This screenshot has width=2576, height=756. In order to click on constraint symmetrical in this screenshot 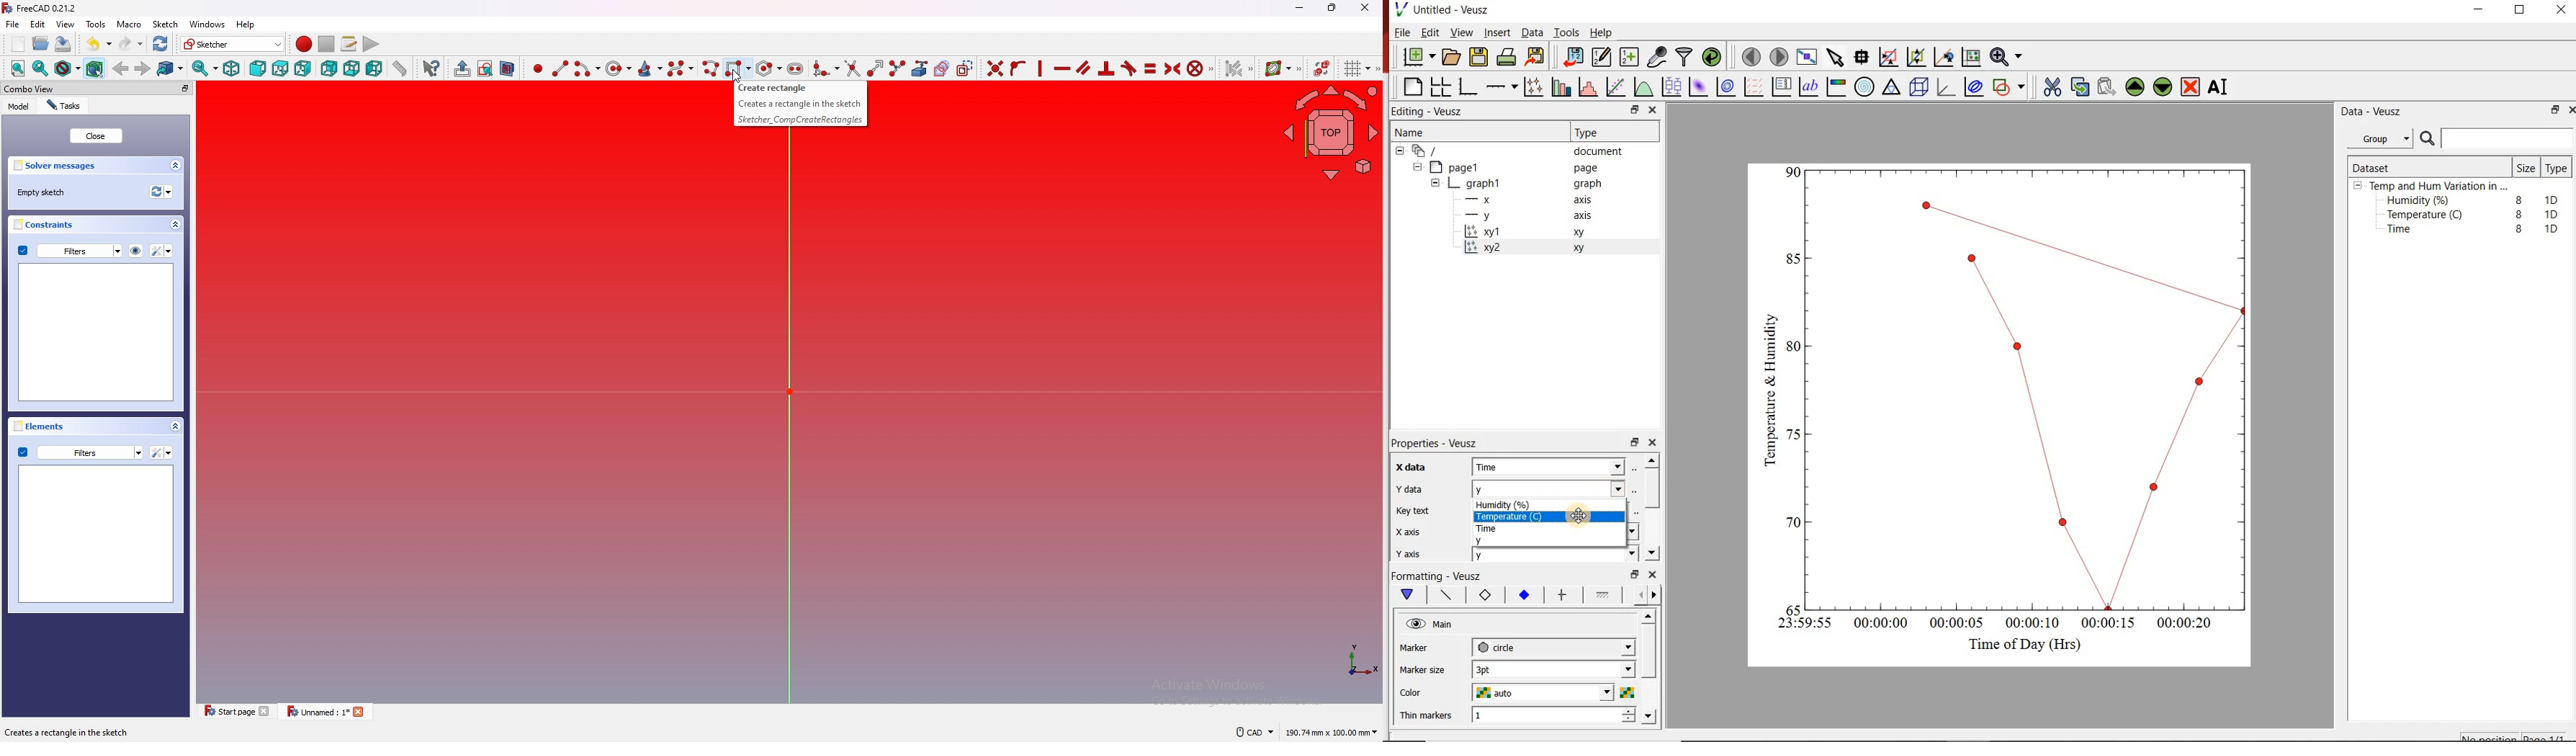, I will do `click(1173, 69)`.